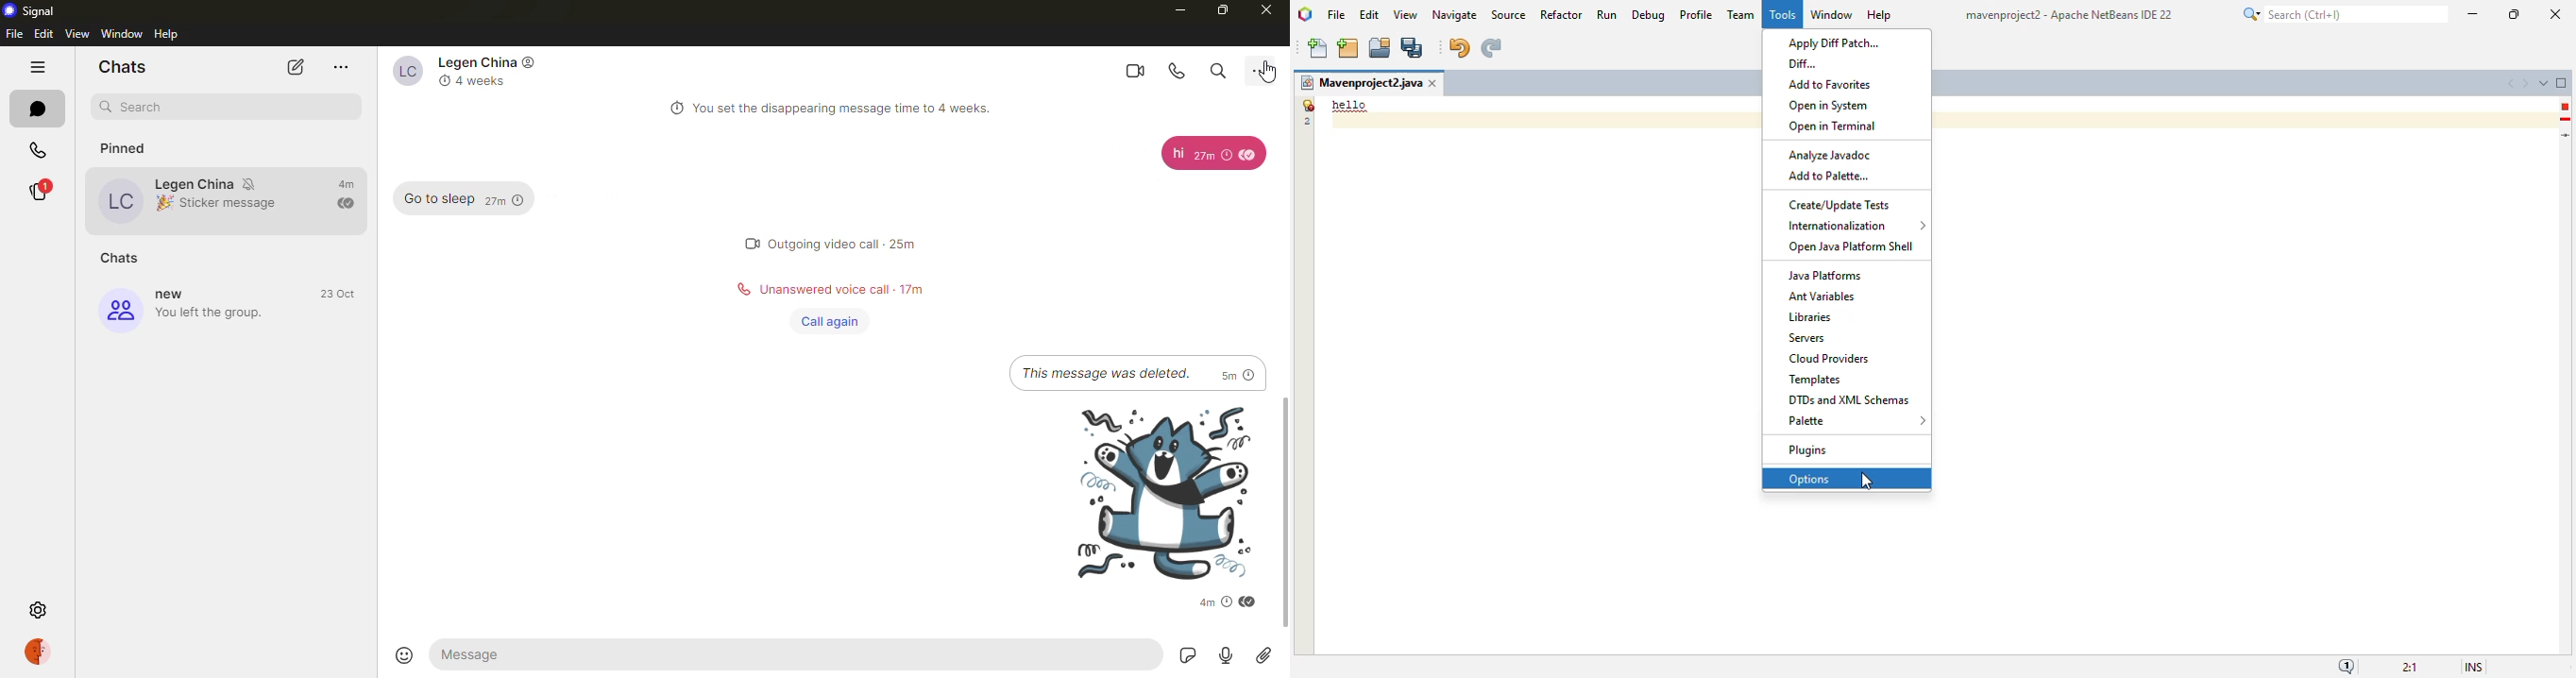  What do you see at coordinates (170, 33) in the screenshot?
I see `help` at bounding box center [170, 33].